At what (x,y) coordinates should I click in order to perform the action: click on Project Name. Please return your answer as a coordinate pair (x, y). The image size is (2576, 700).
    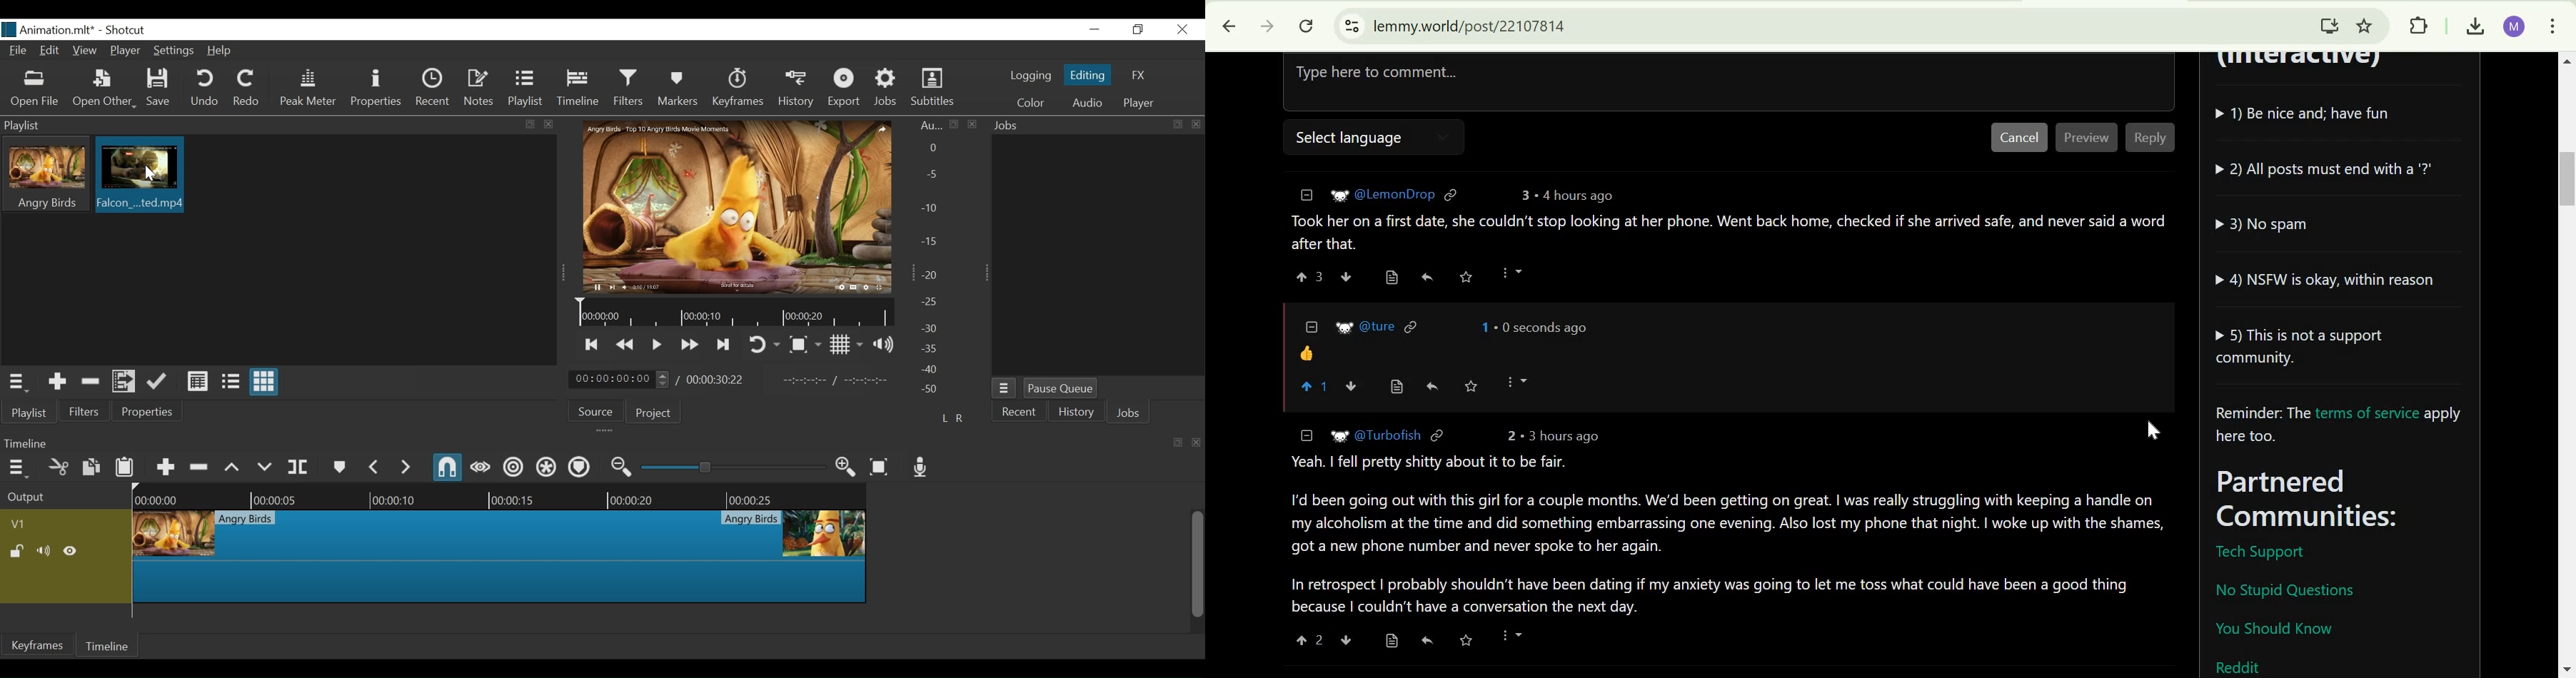
    Looking at the image, I should click on (59, 31).